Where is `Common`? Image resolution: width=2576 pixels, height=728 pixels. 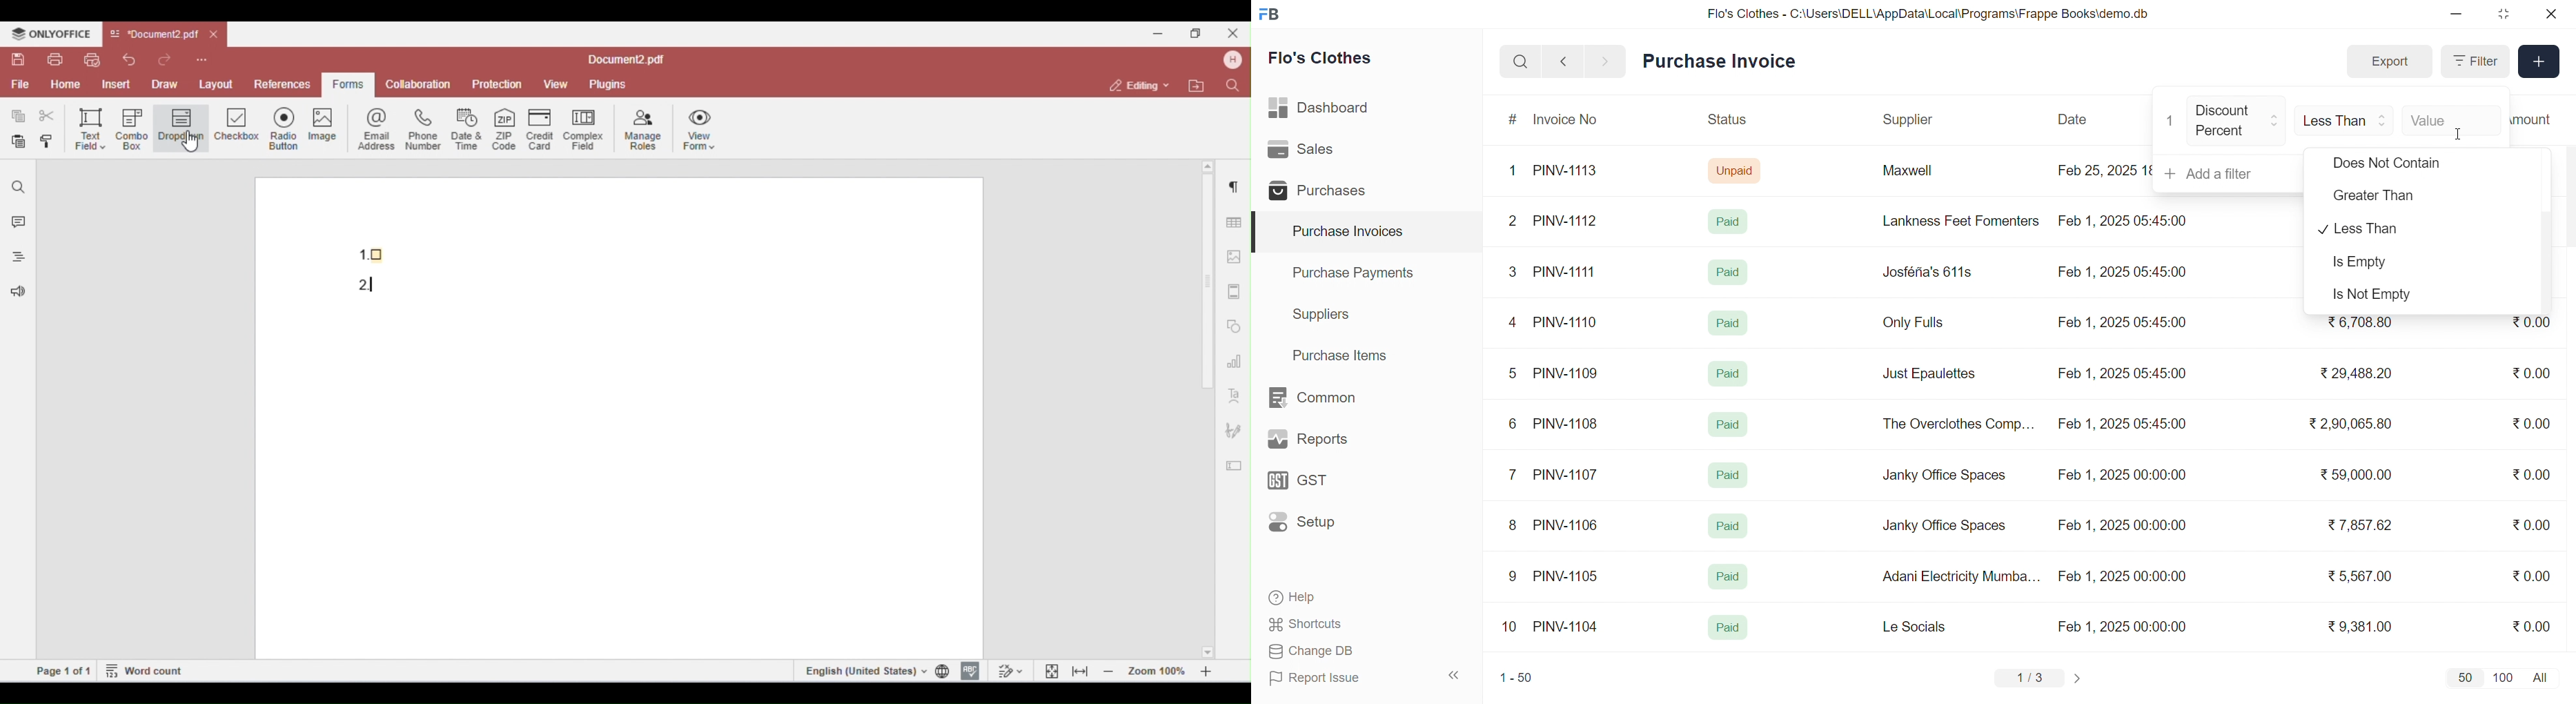 Common is located at coordinates (1327, 398).